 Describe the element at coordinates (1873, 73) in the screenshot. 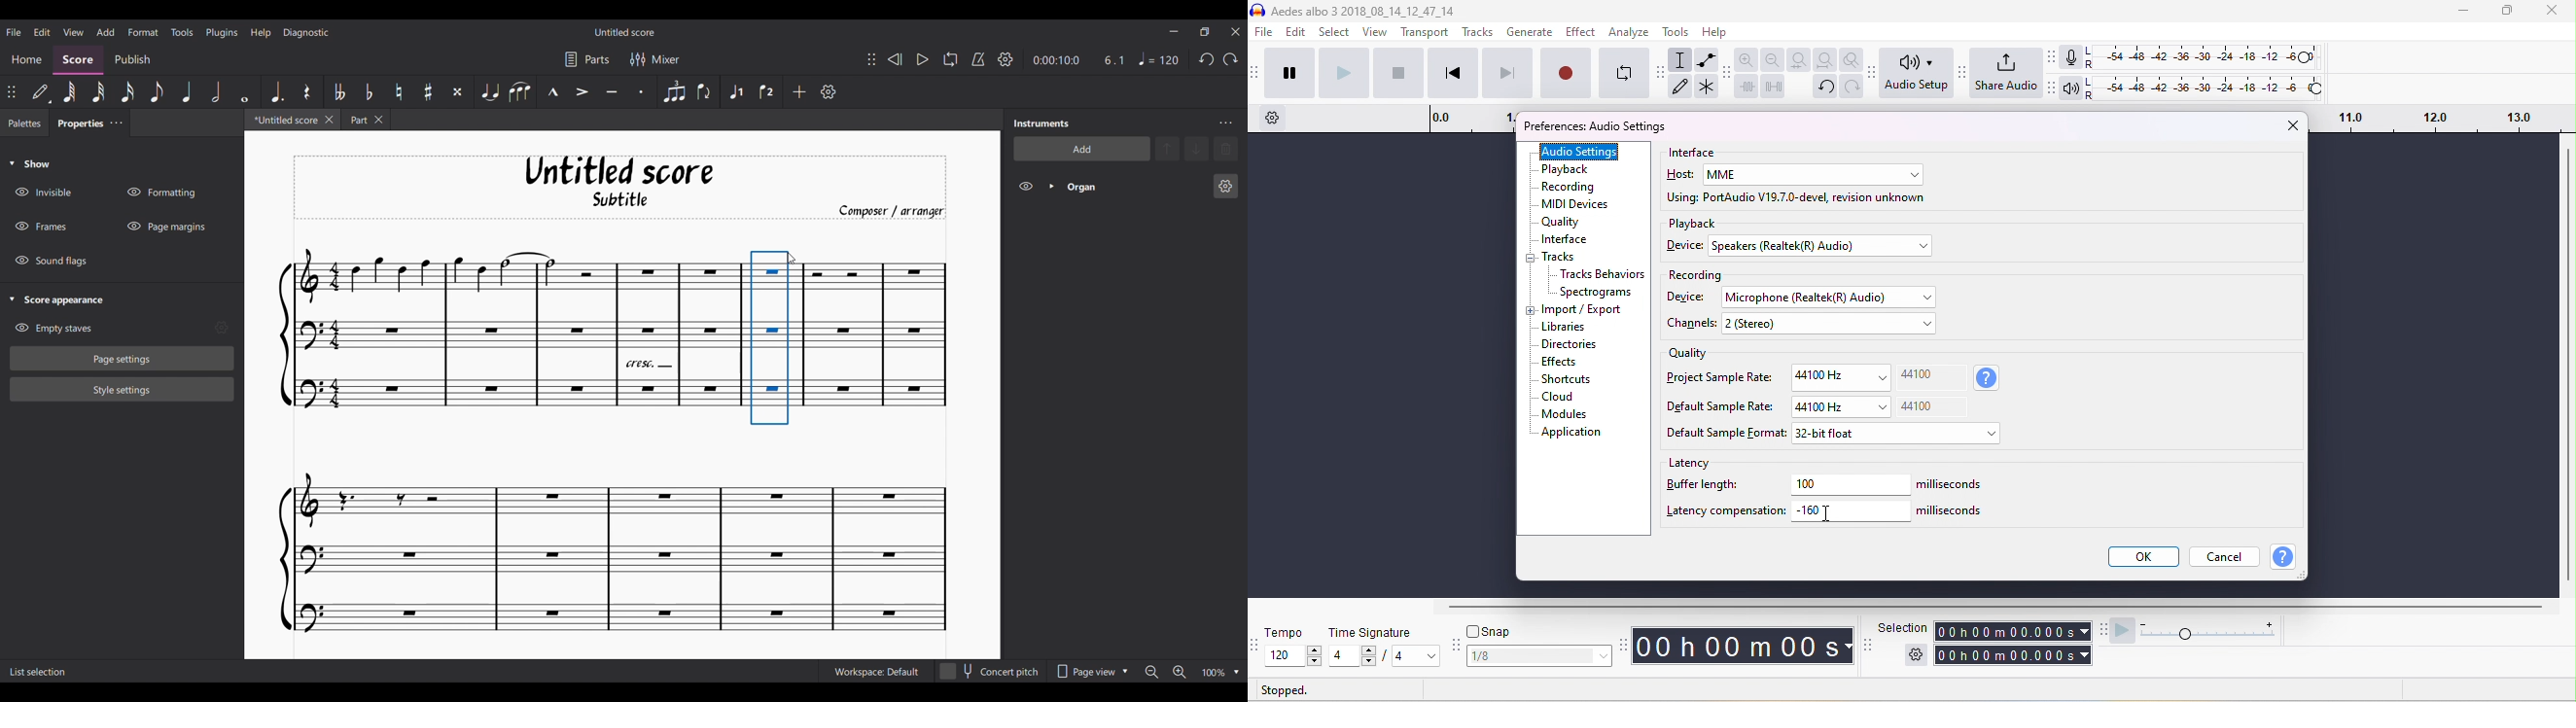

I see `Audacity audio setup toolbar` at that location.